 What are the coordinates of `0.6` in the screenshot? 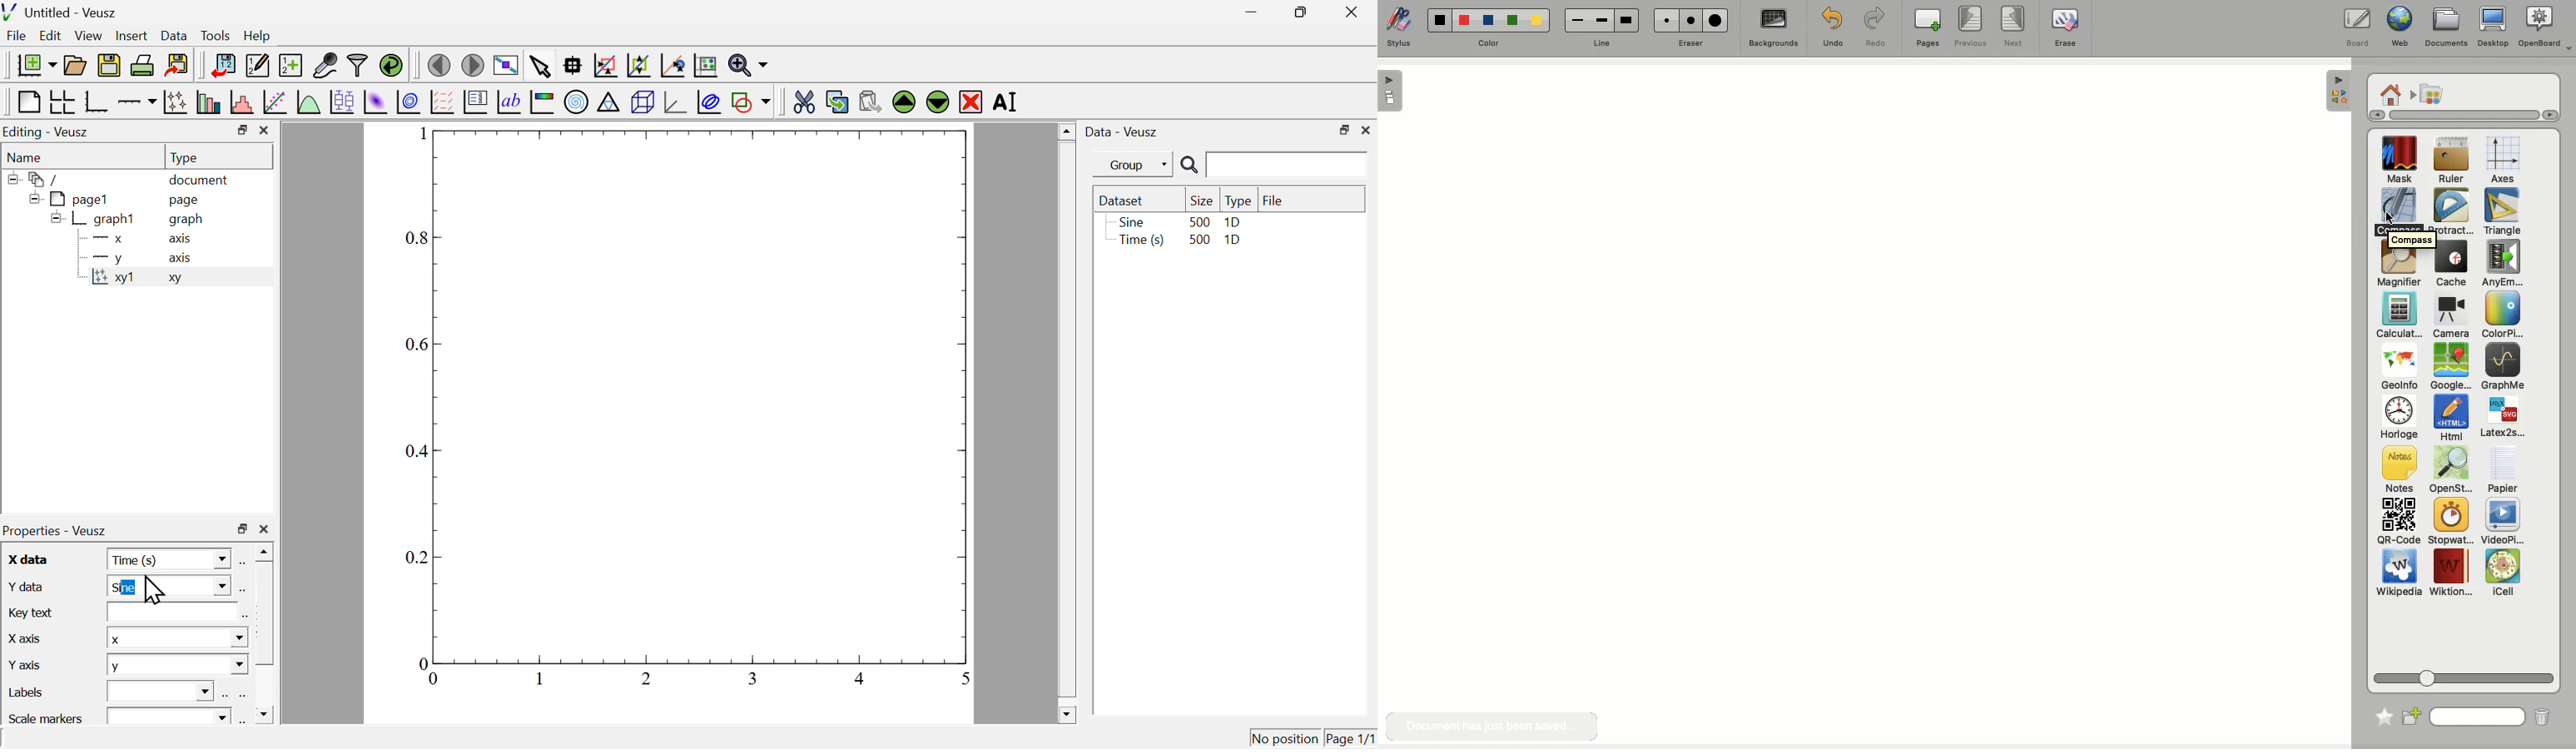 It's located at (420, 344).